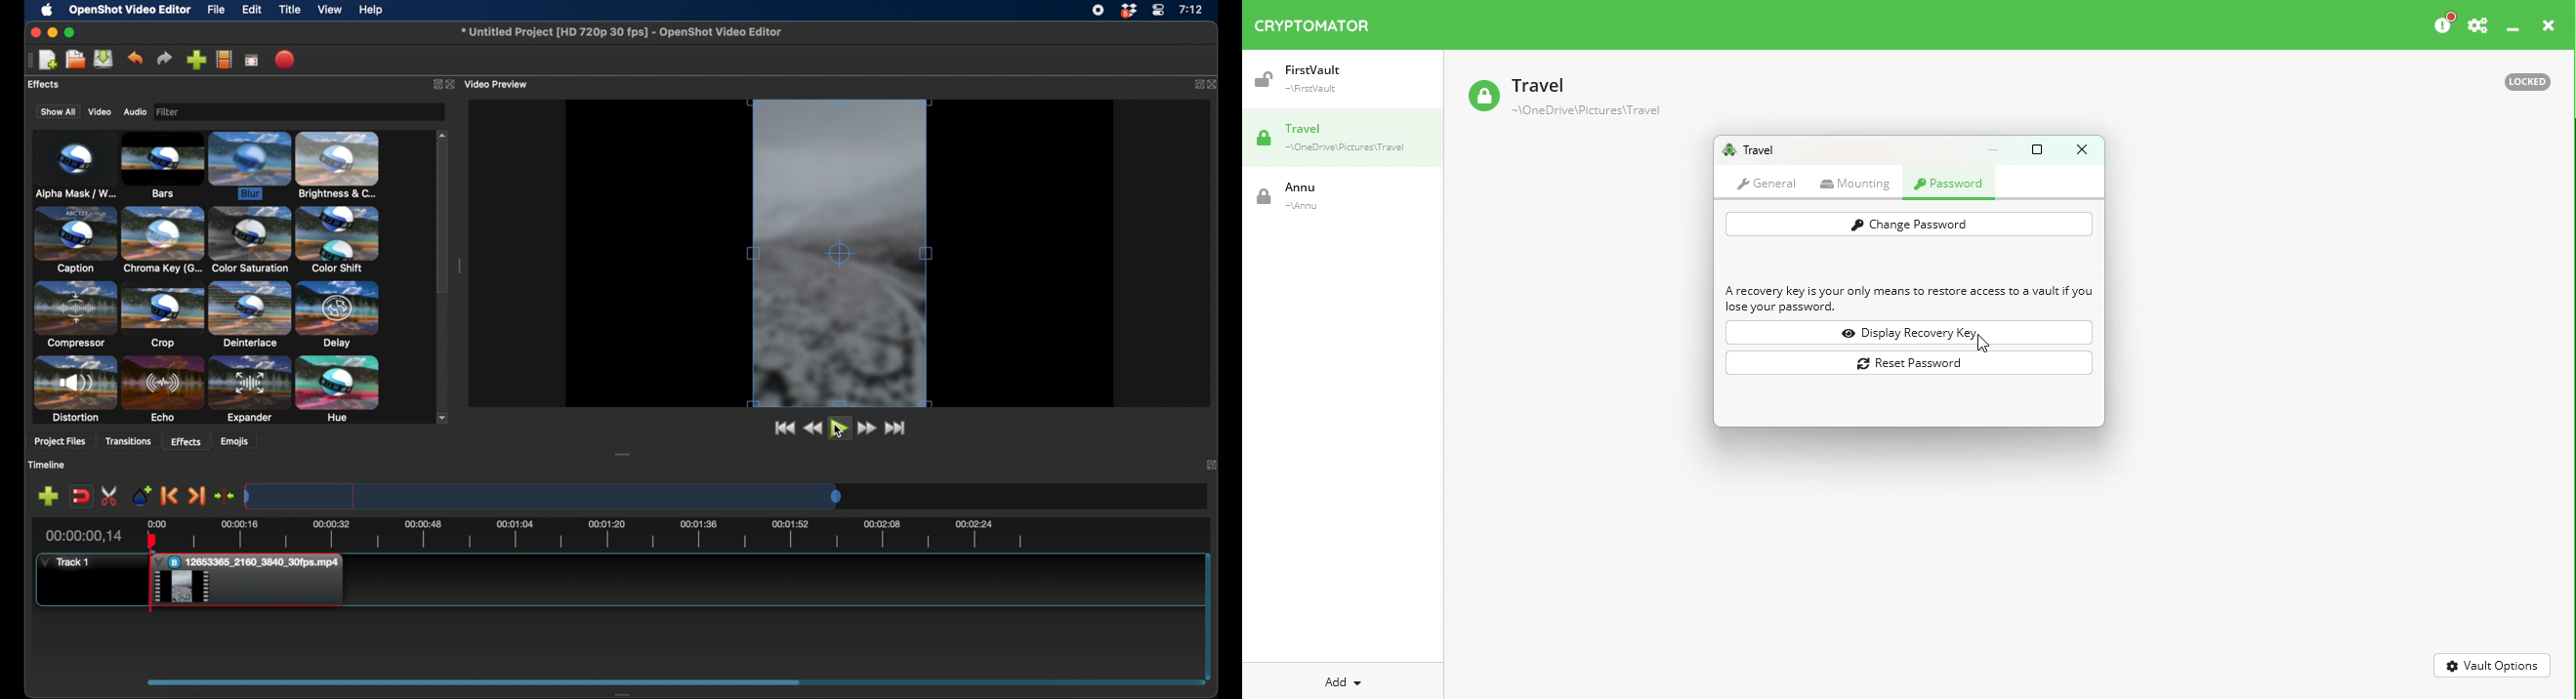  I want to click on video, so click(98, 112).